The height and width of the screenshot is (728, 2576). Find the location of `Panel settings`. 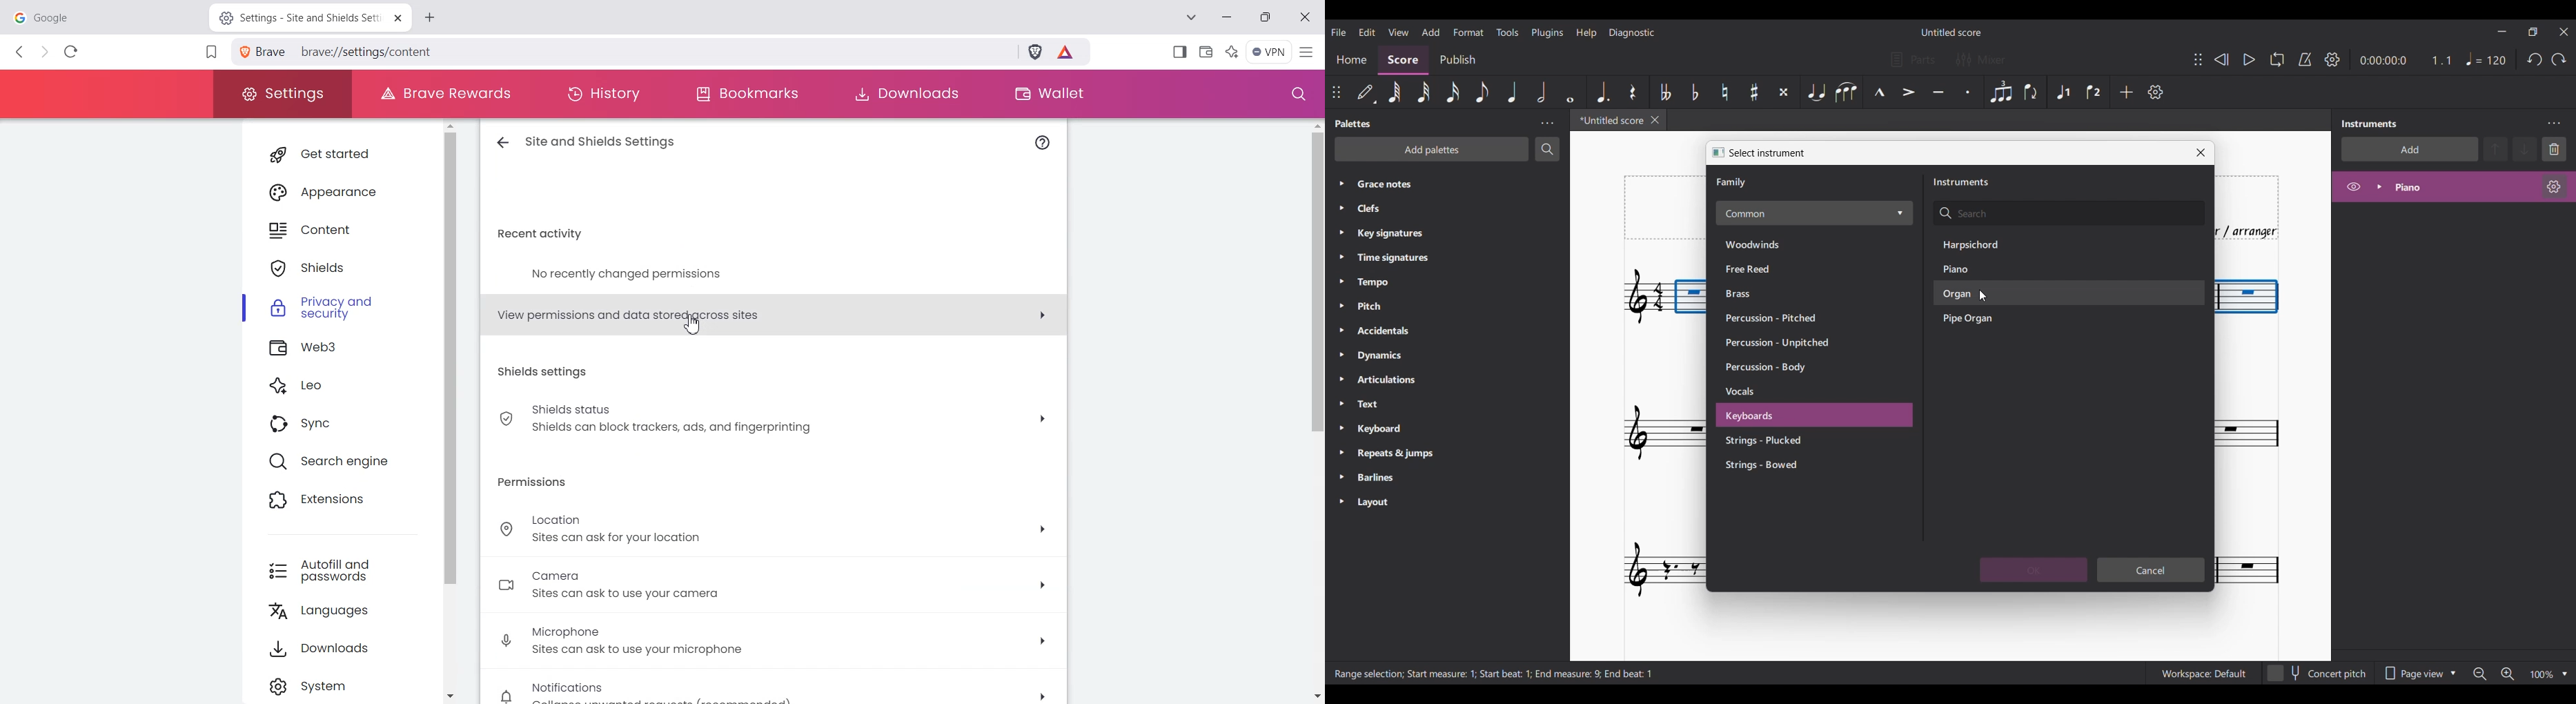

Panel settings is located at coordinates (1547, 123).